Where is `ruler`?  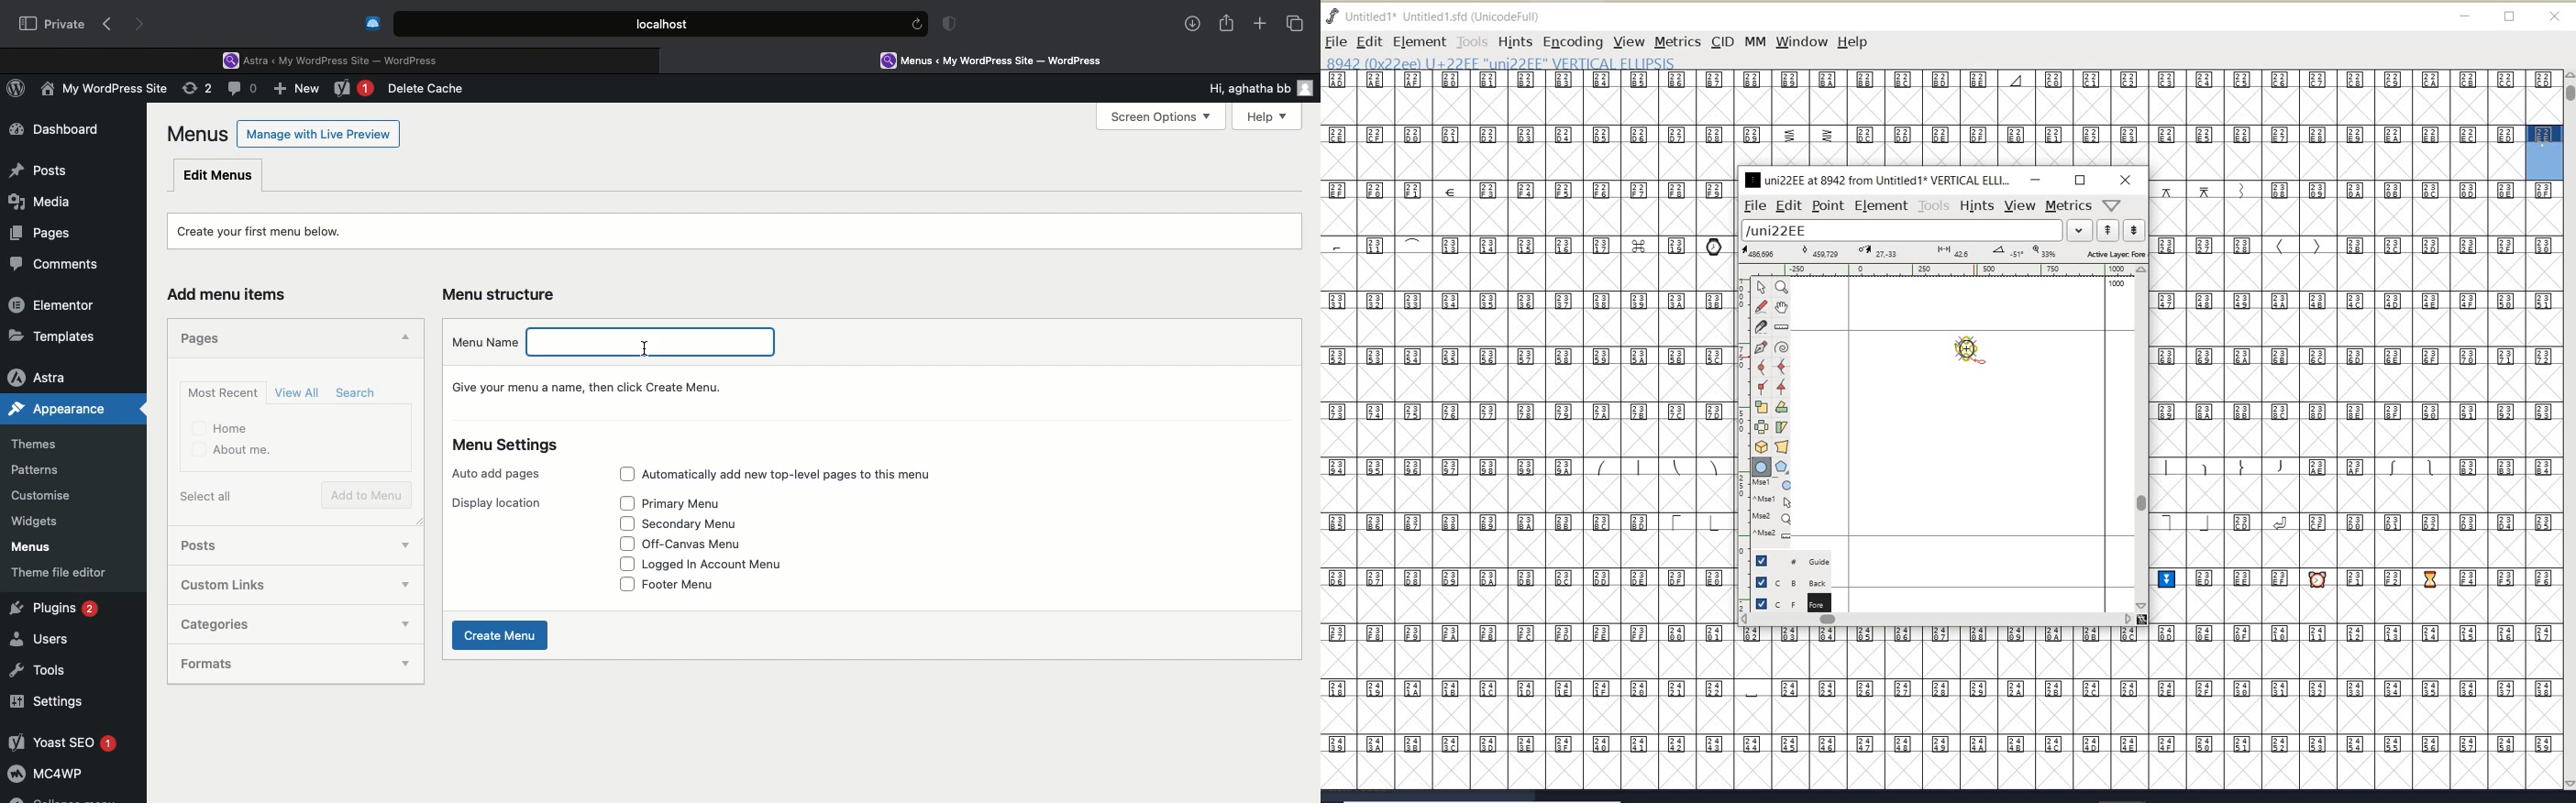
ruler is located at coordinates (1938, 272).